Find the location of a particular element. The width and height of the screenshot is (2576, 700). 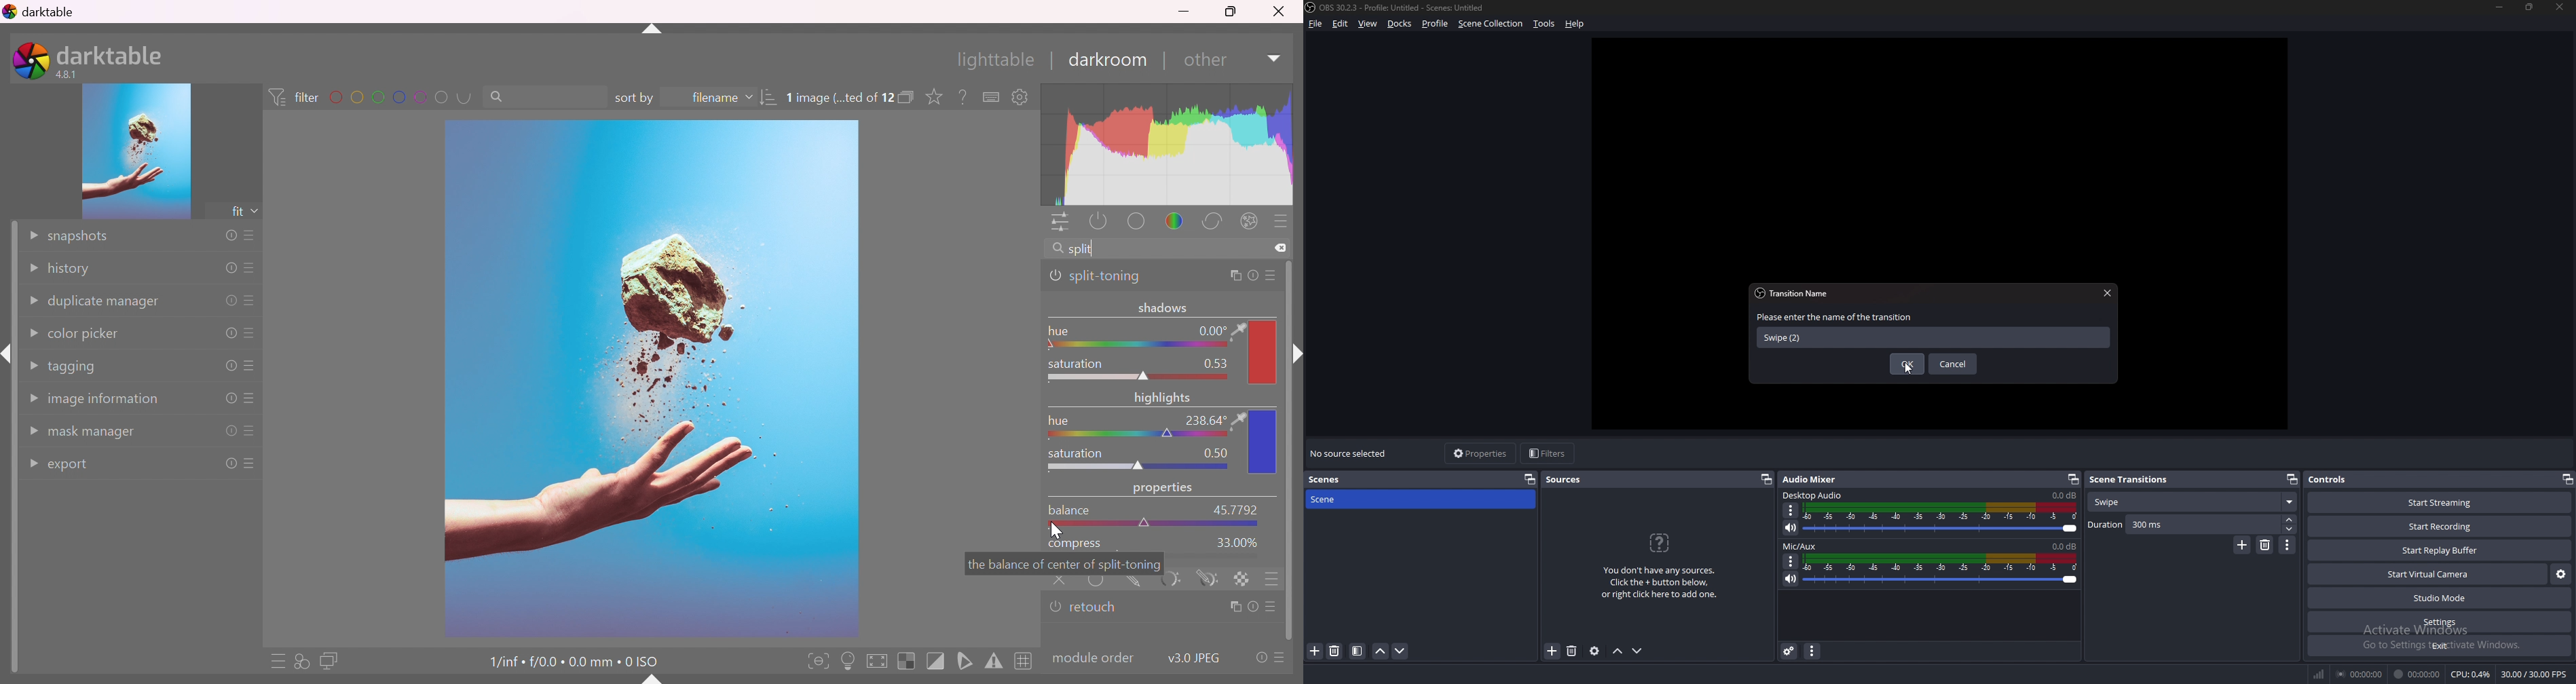

effect is located at coordinates (1251, 221).